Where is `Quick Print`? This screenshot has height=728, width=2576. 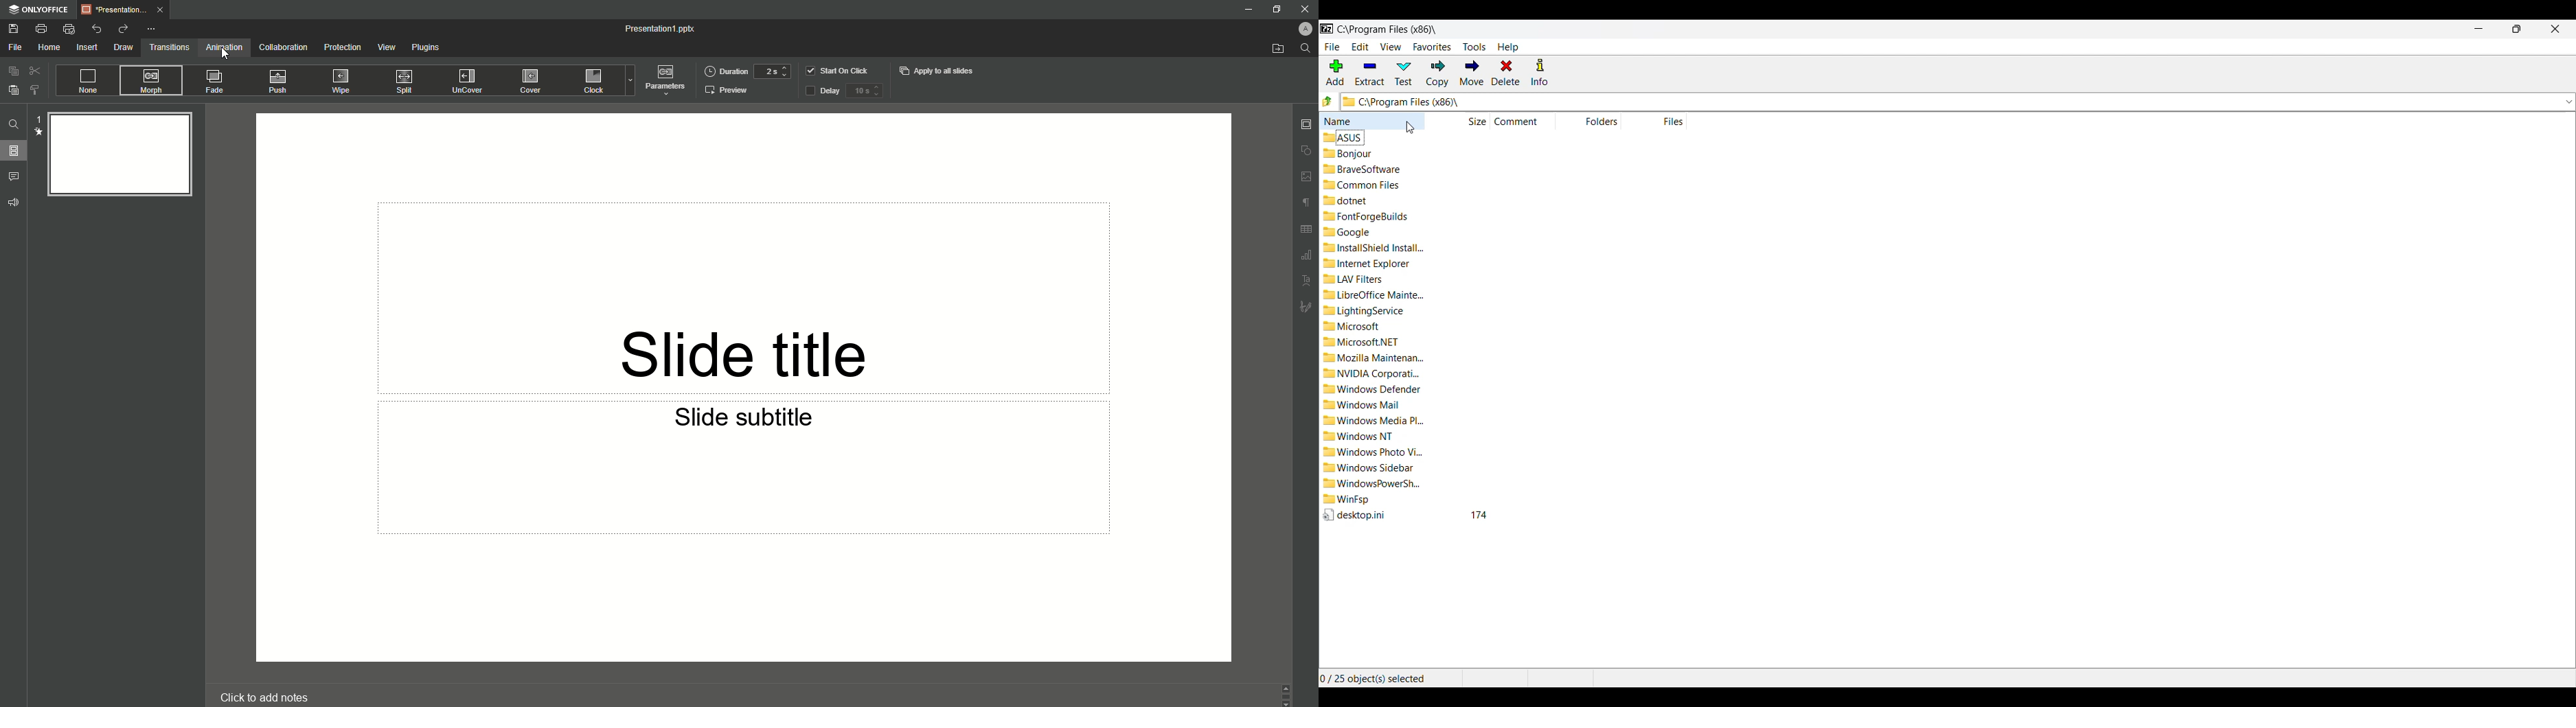 Quick Print is located at coordinates (69, 29).